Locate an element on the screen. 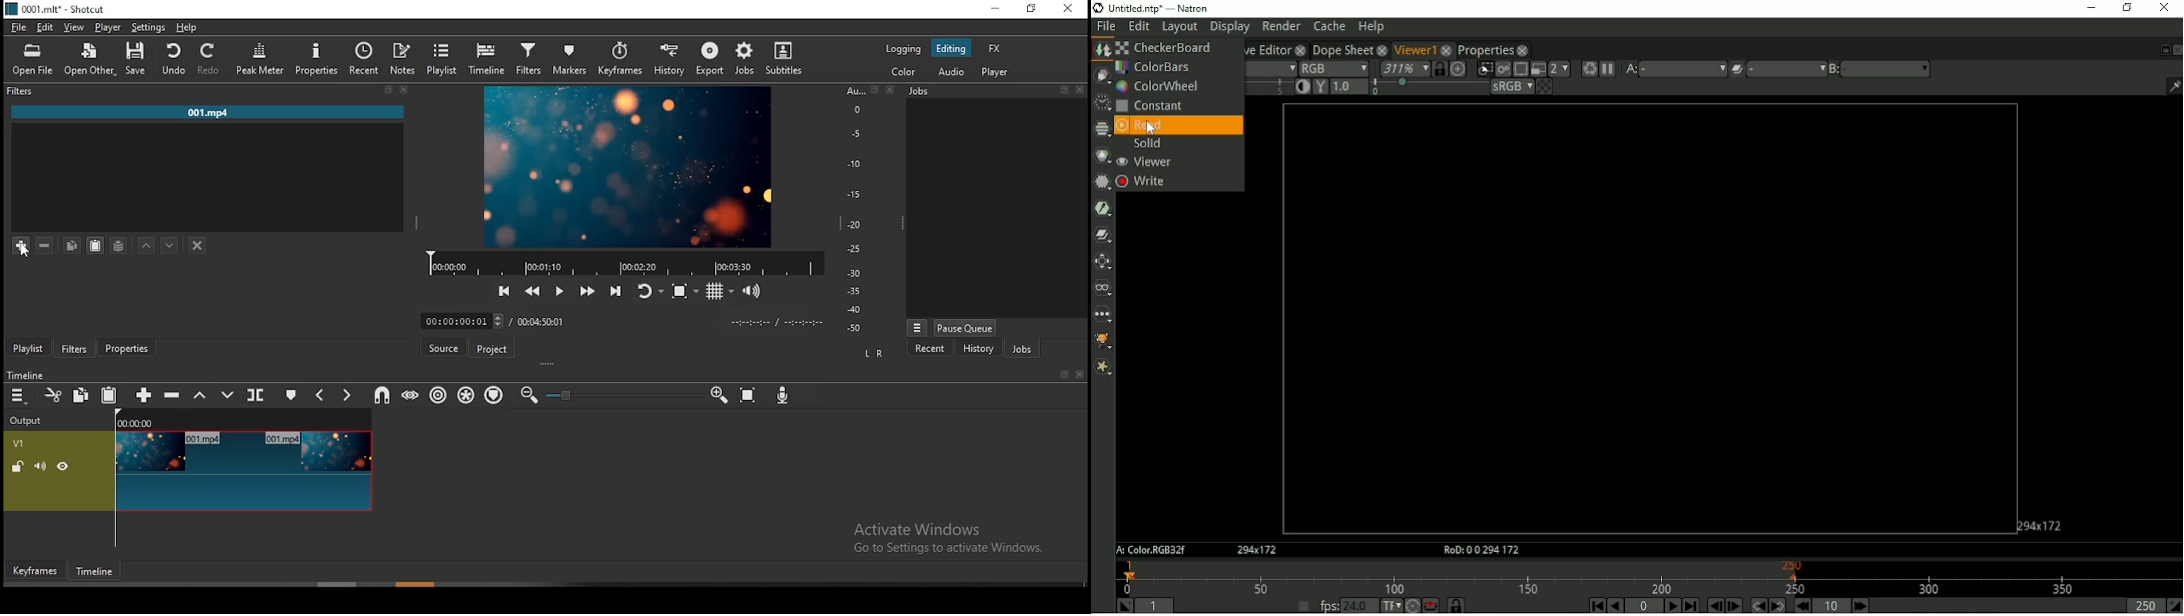 The image size is (2184, 616). ripple is located at coordinates (436, 395).